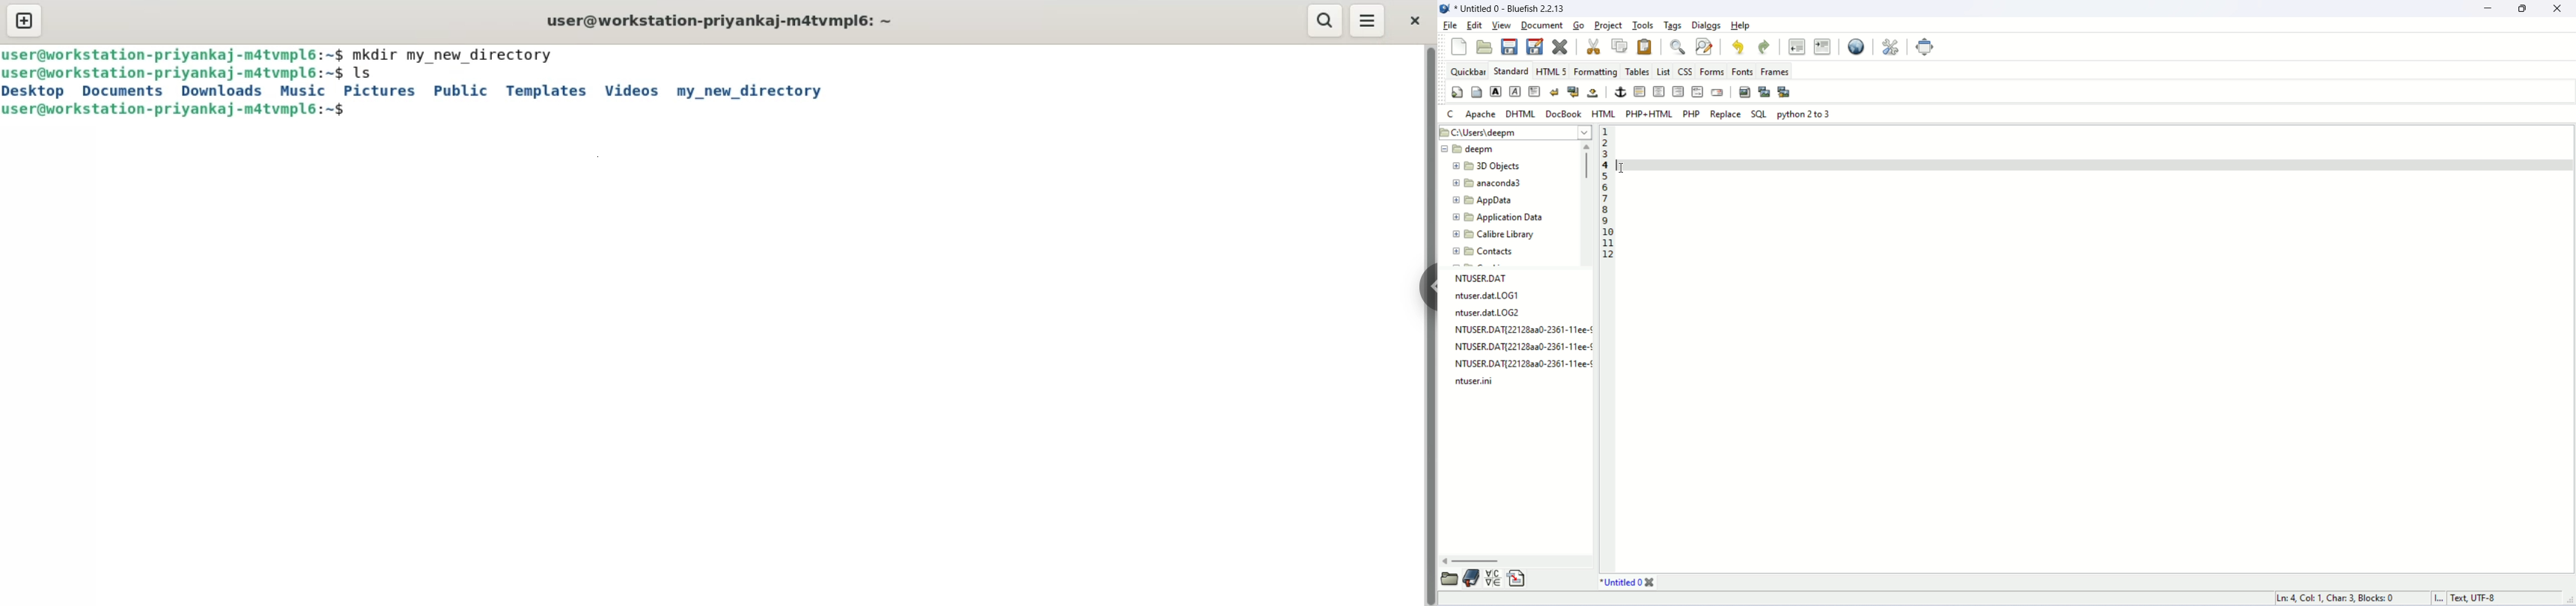  I want to click on non breaking space, so click(1595, 93).